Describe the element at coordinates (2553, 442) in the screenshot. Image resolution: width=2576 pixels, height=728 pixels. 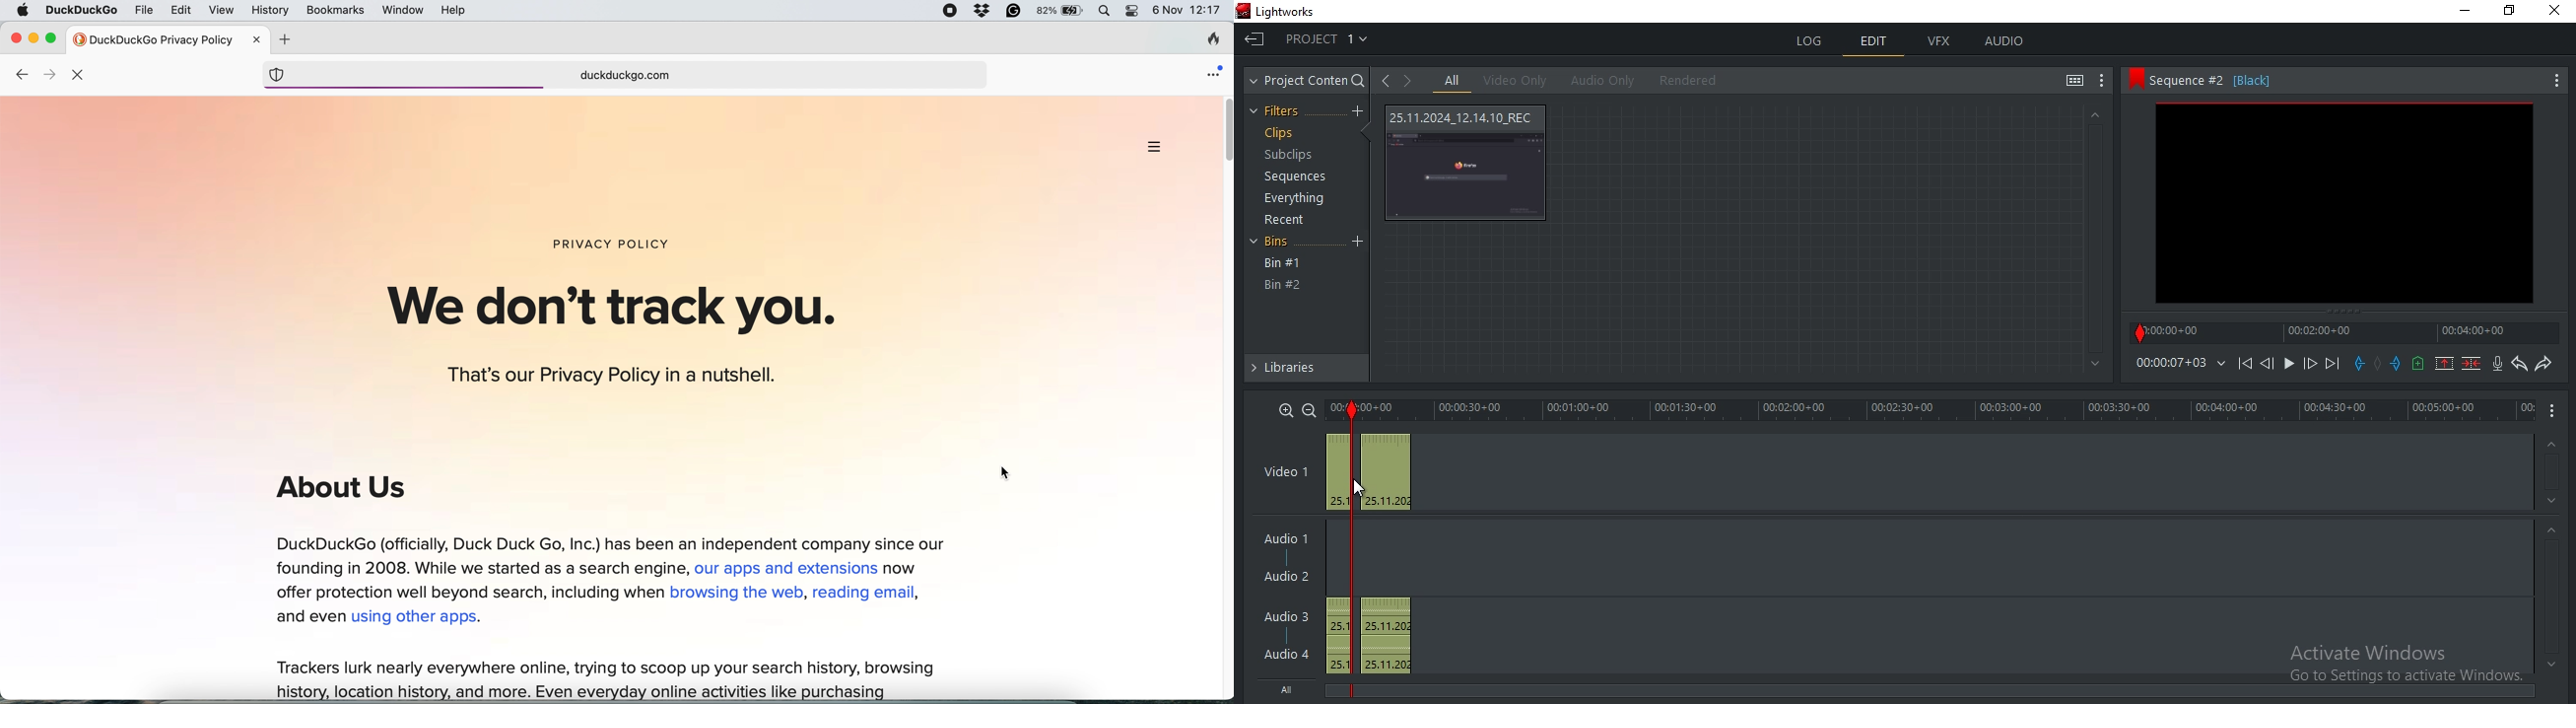
I see `Up` at that location.